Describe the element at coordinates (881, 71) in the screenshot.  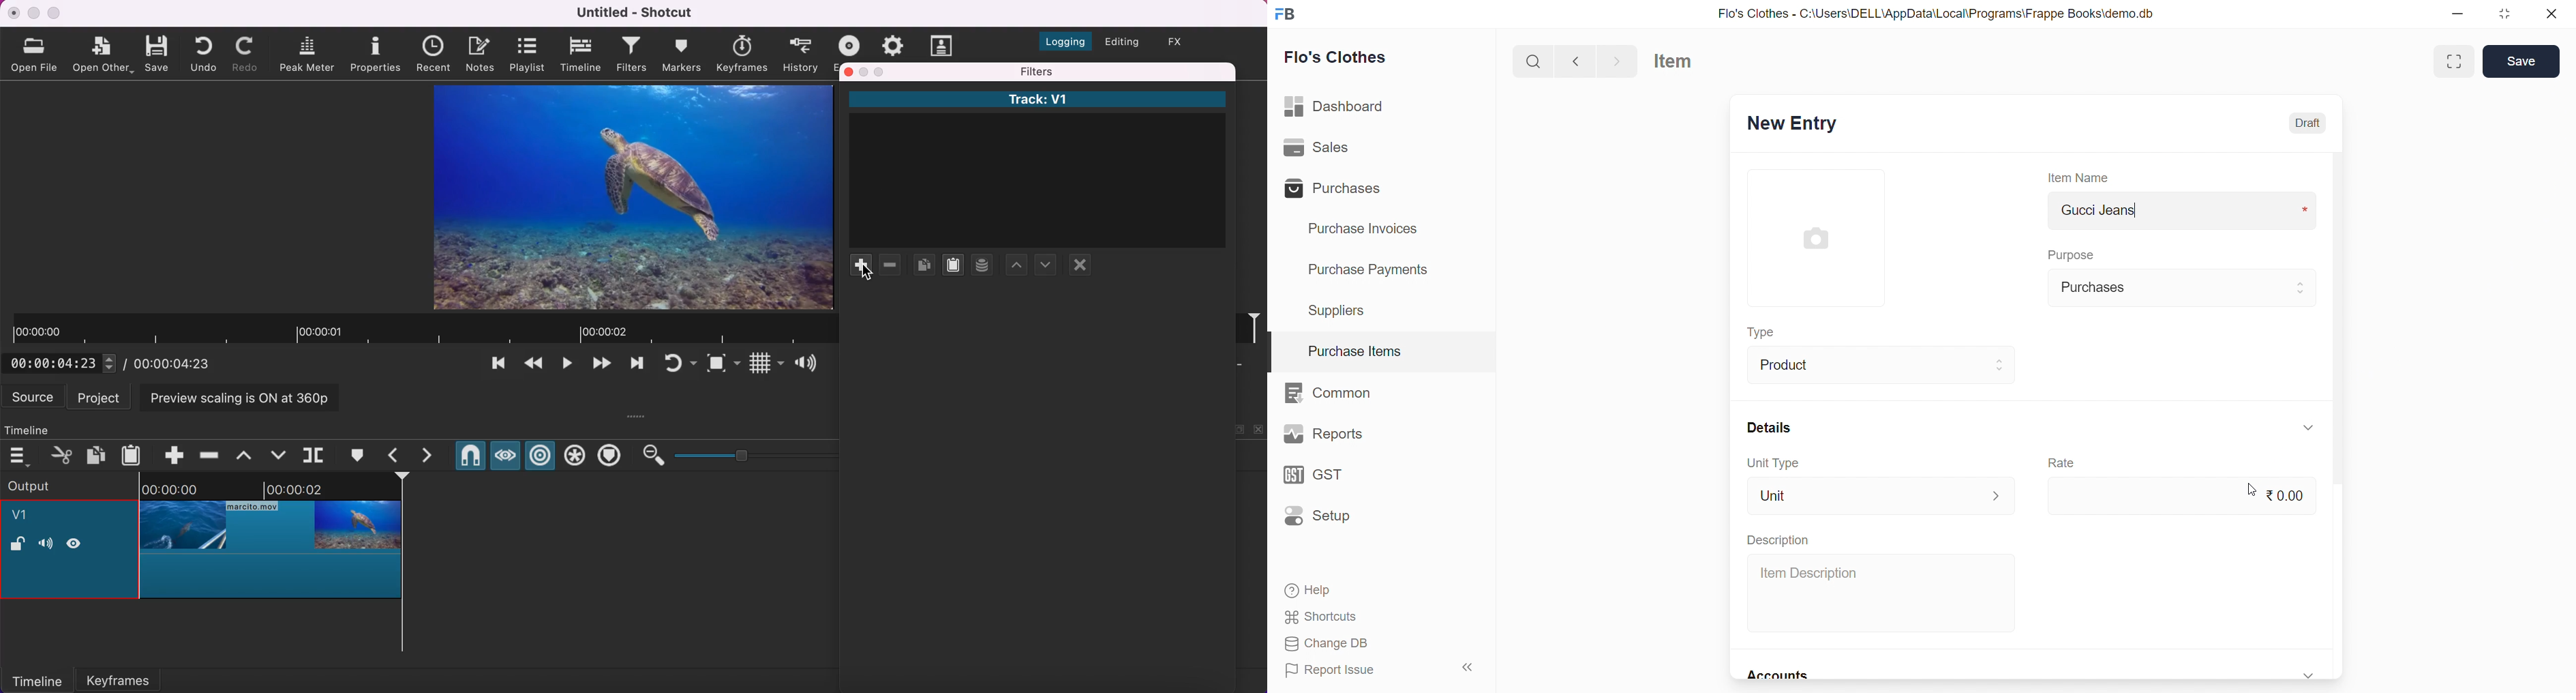
I see `maximize` at that location.